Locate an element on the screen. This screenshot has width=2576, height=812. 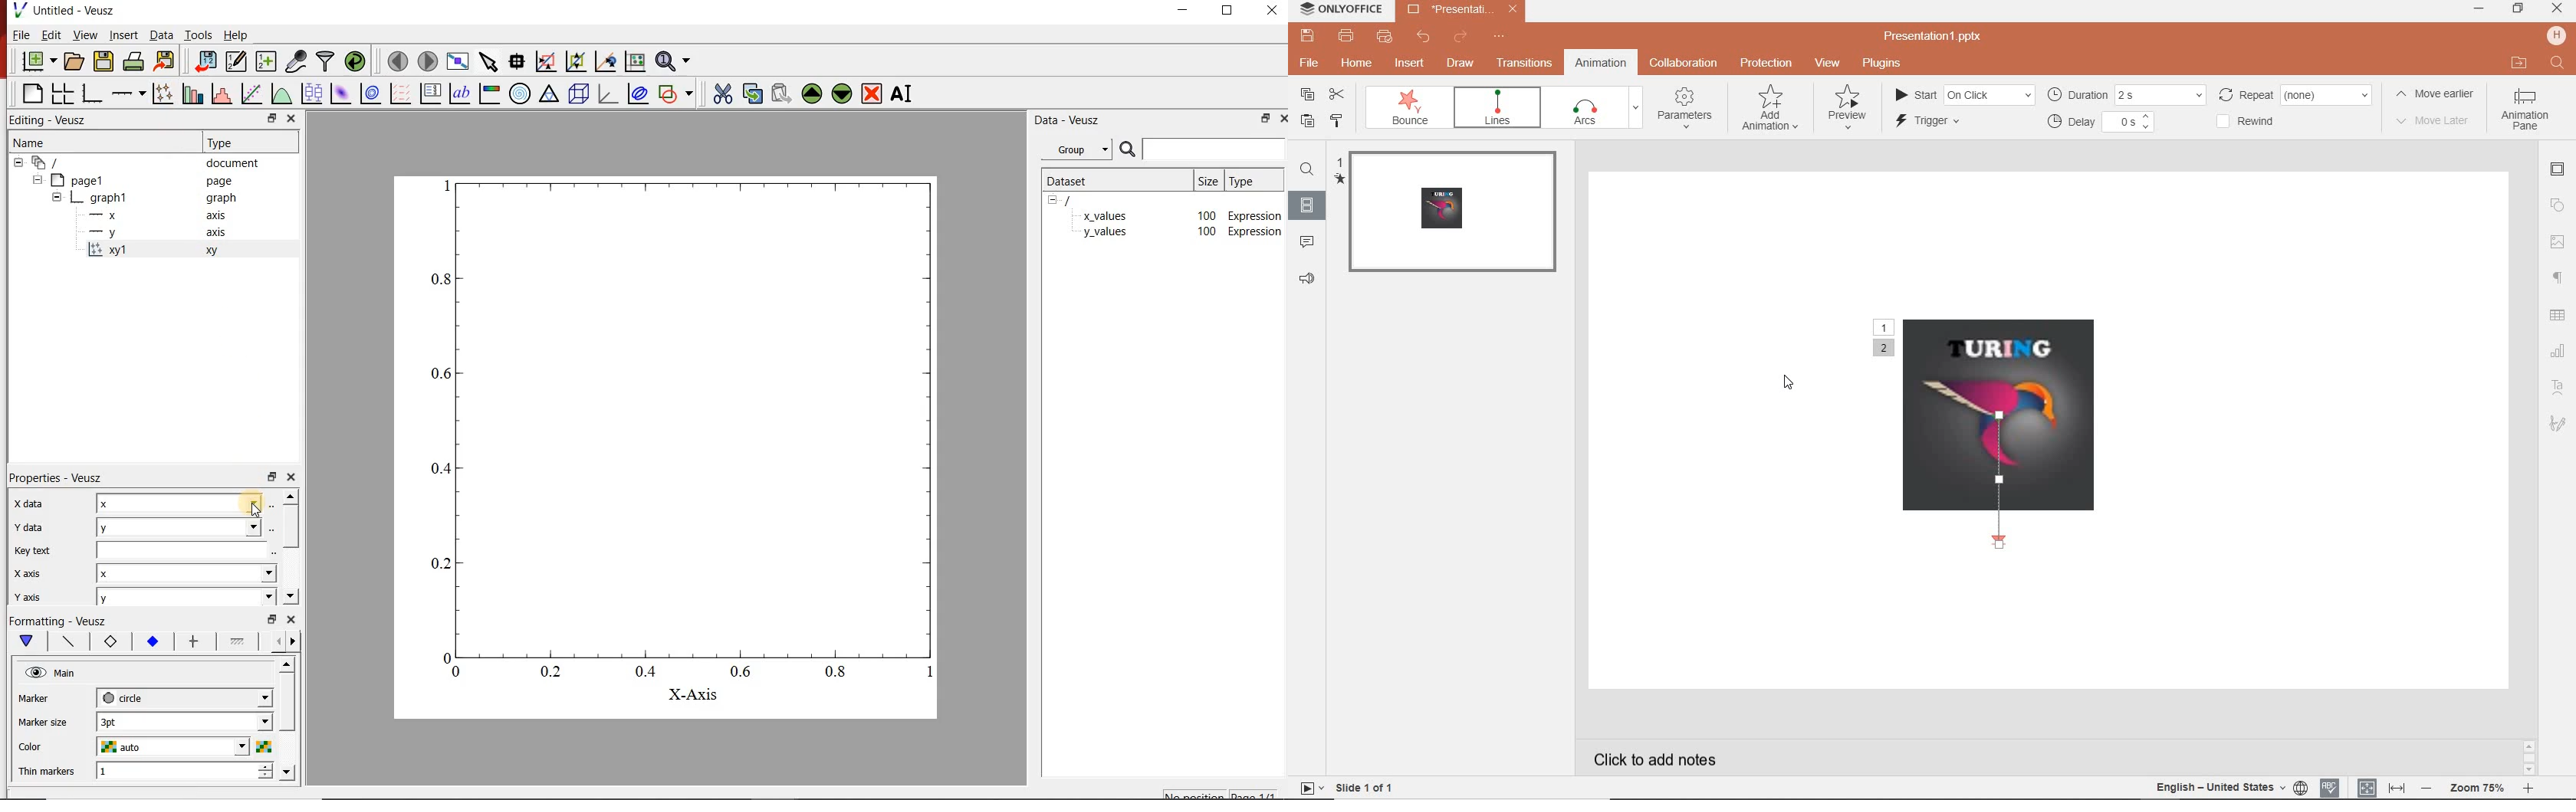
fit a function to a data is located at coordinates (251, 93).